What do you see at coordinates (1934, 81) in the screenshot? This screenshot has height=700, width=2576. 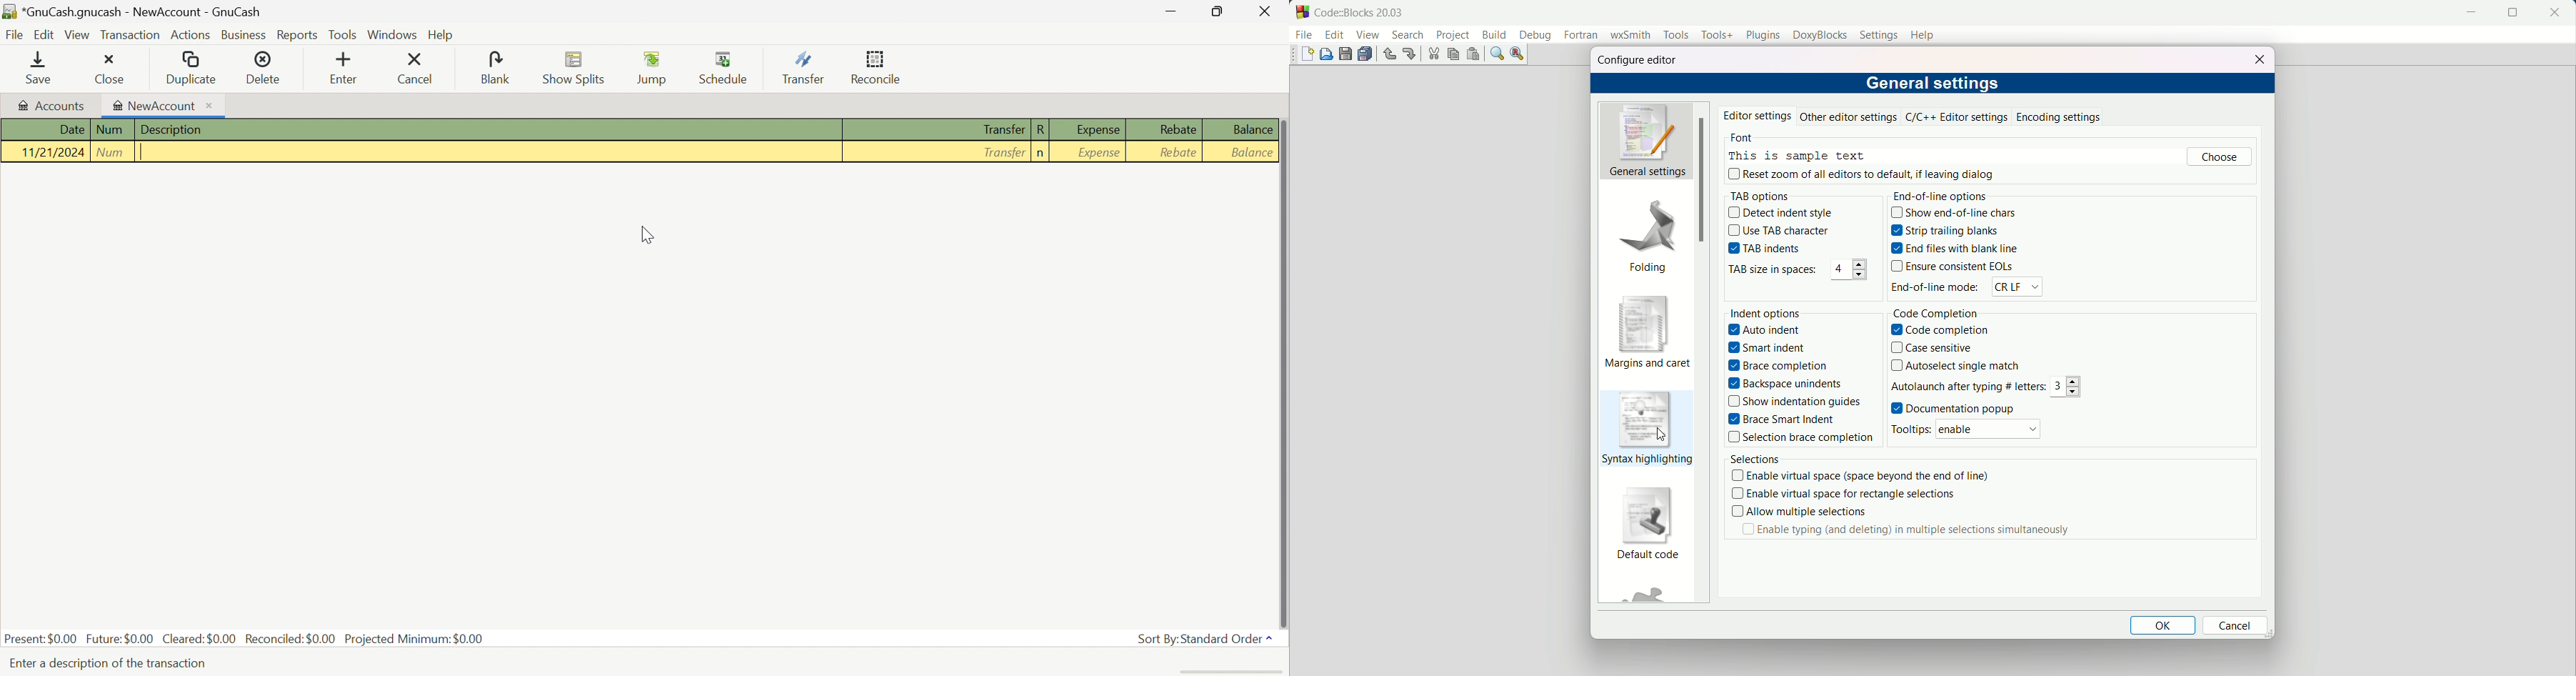 I see `general settings` at bounding box center [1934, 81].